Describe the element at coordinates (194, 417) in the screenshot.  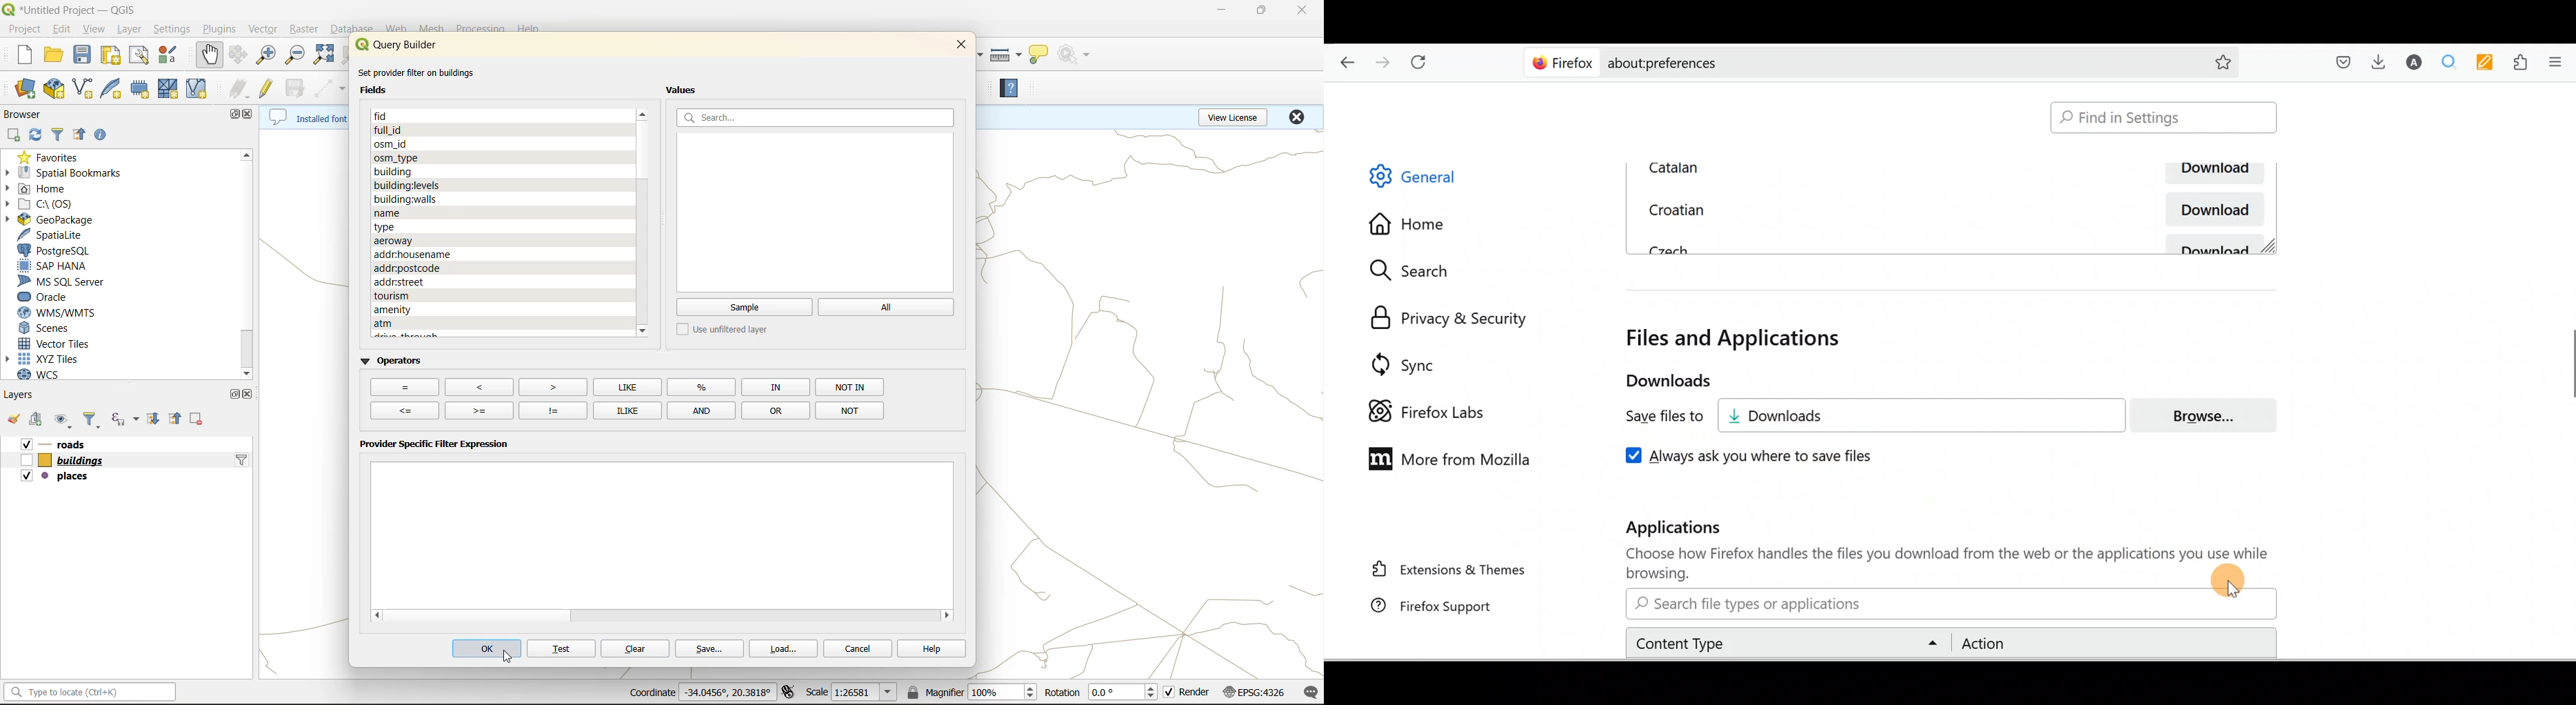
I see `remove` at that location.